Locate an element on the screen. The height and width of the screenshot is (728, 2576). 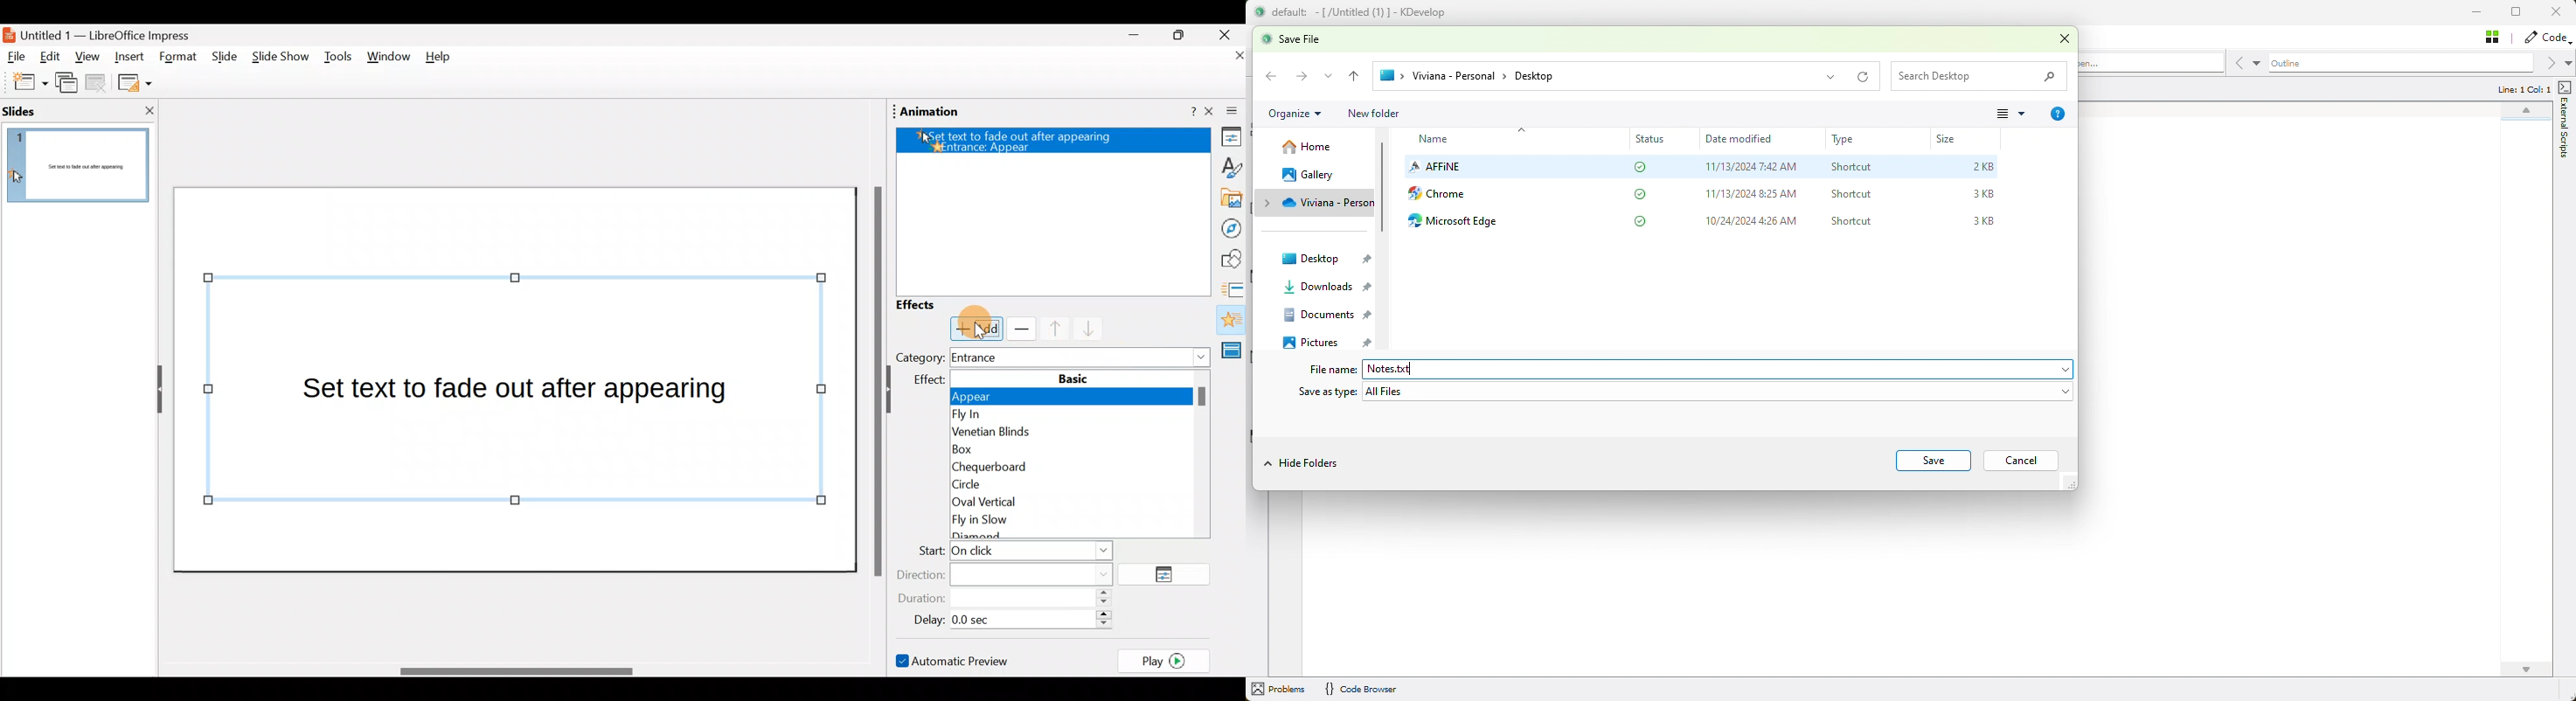
Add effect is located at coordinates (977, 329).